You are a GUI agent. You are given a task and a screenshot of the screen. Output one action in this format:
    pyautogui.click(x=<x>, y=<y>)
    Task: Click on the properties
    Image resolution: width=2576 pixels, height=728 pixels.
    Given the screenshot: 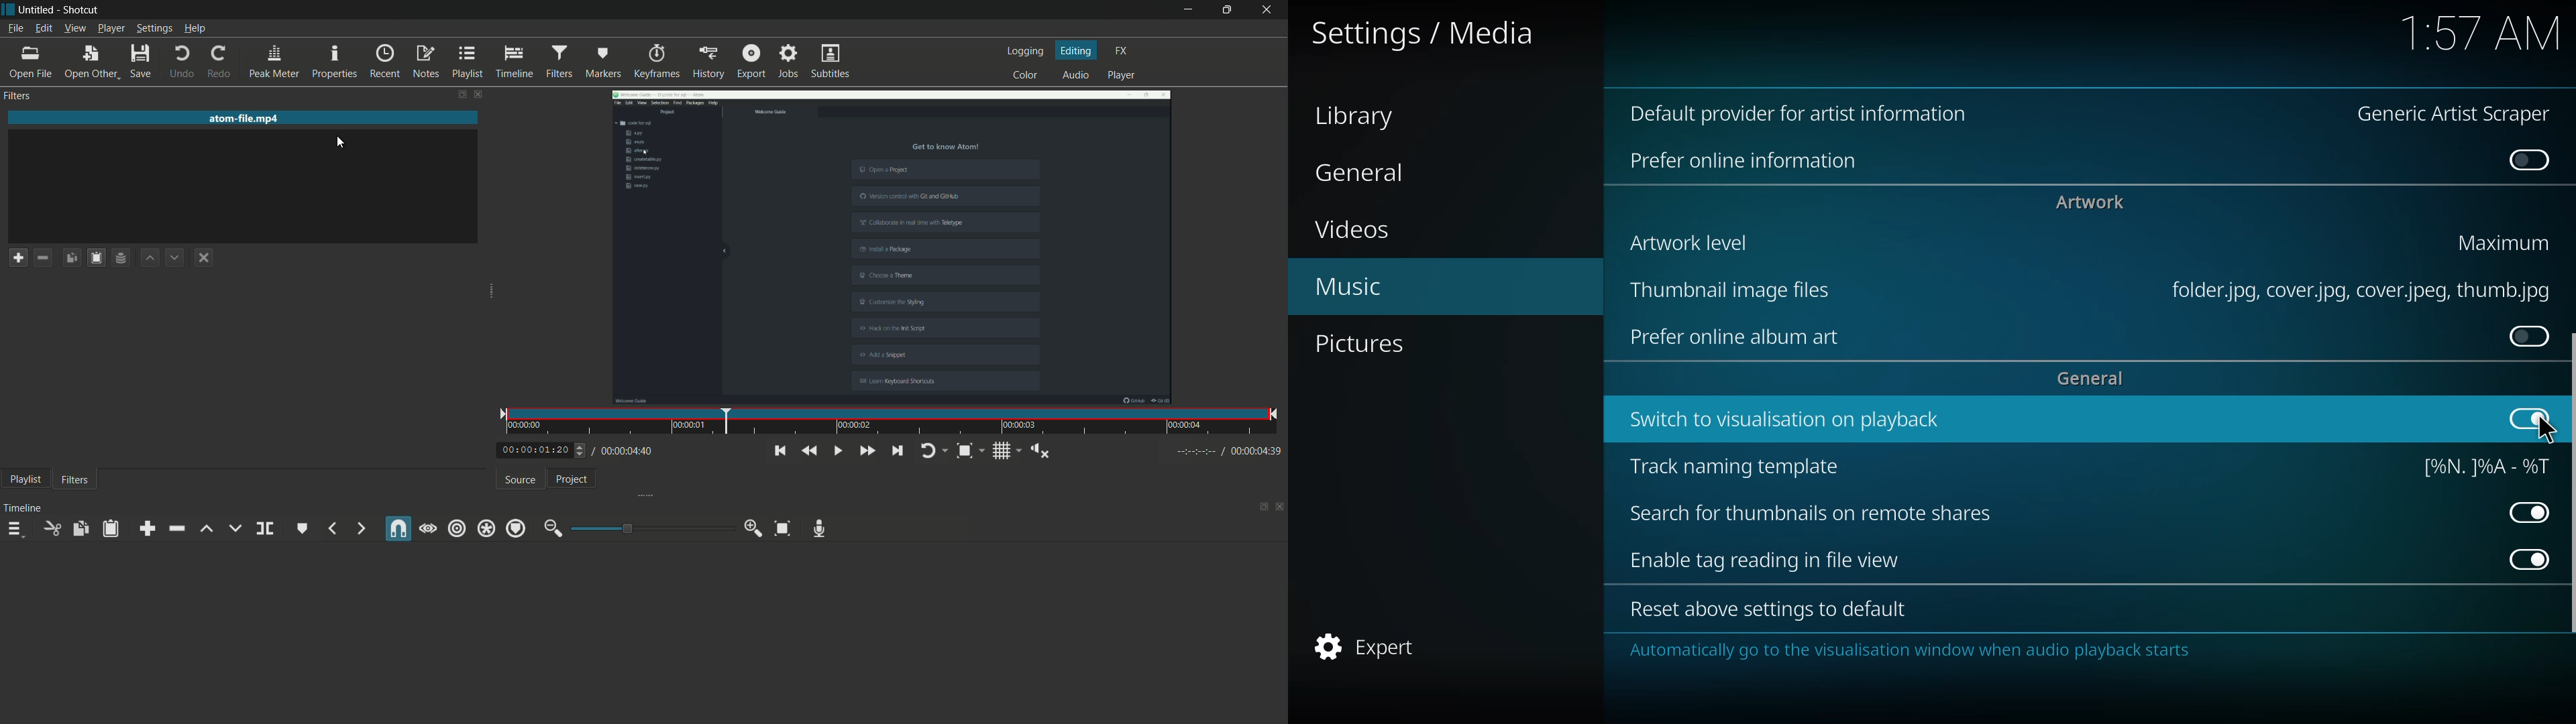 What is the action you would take?
    pyautogui.click(x=333, y=60)
    